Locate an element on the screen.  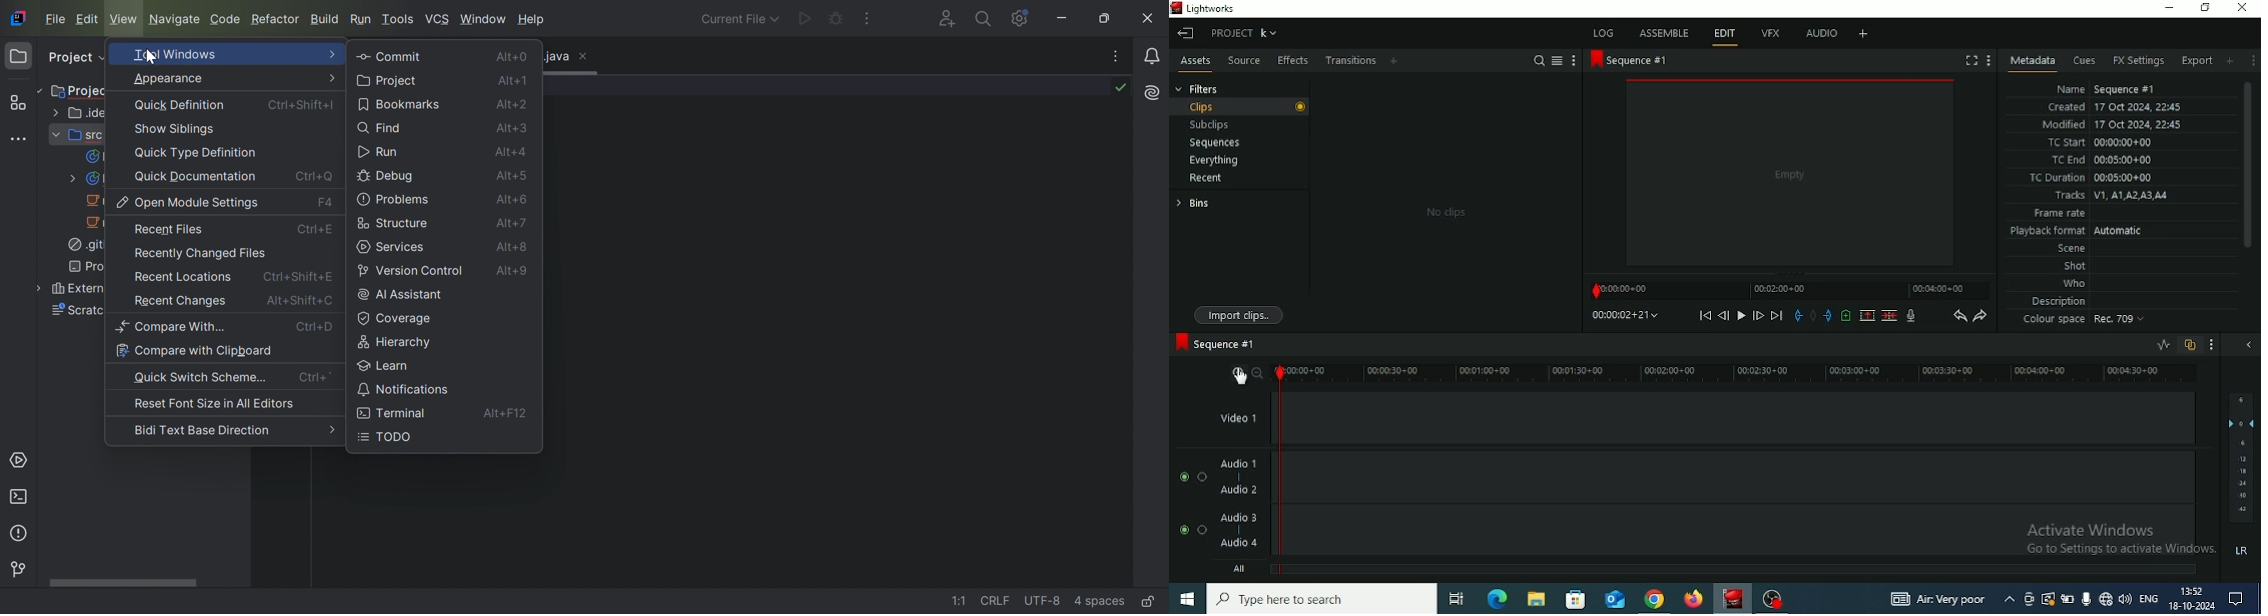
Open Module is located at coordinates (189, 203).